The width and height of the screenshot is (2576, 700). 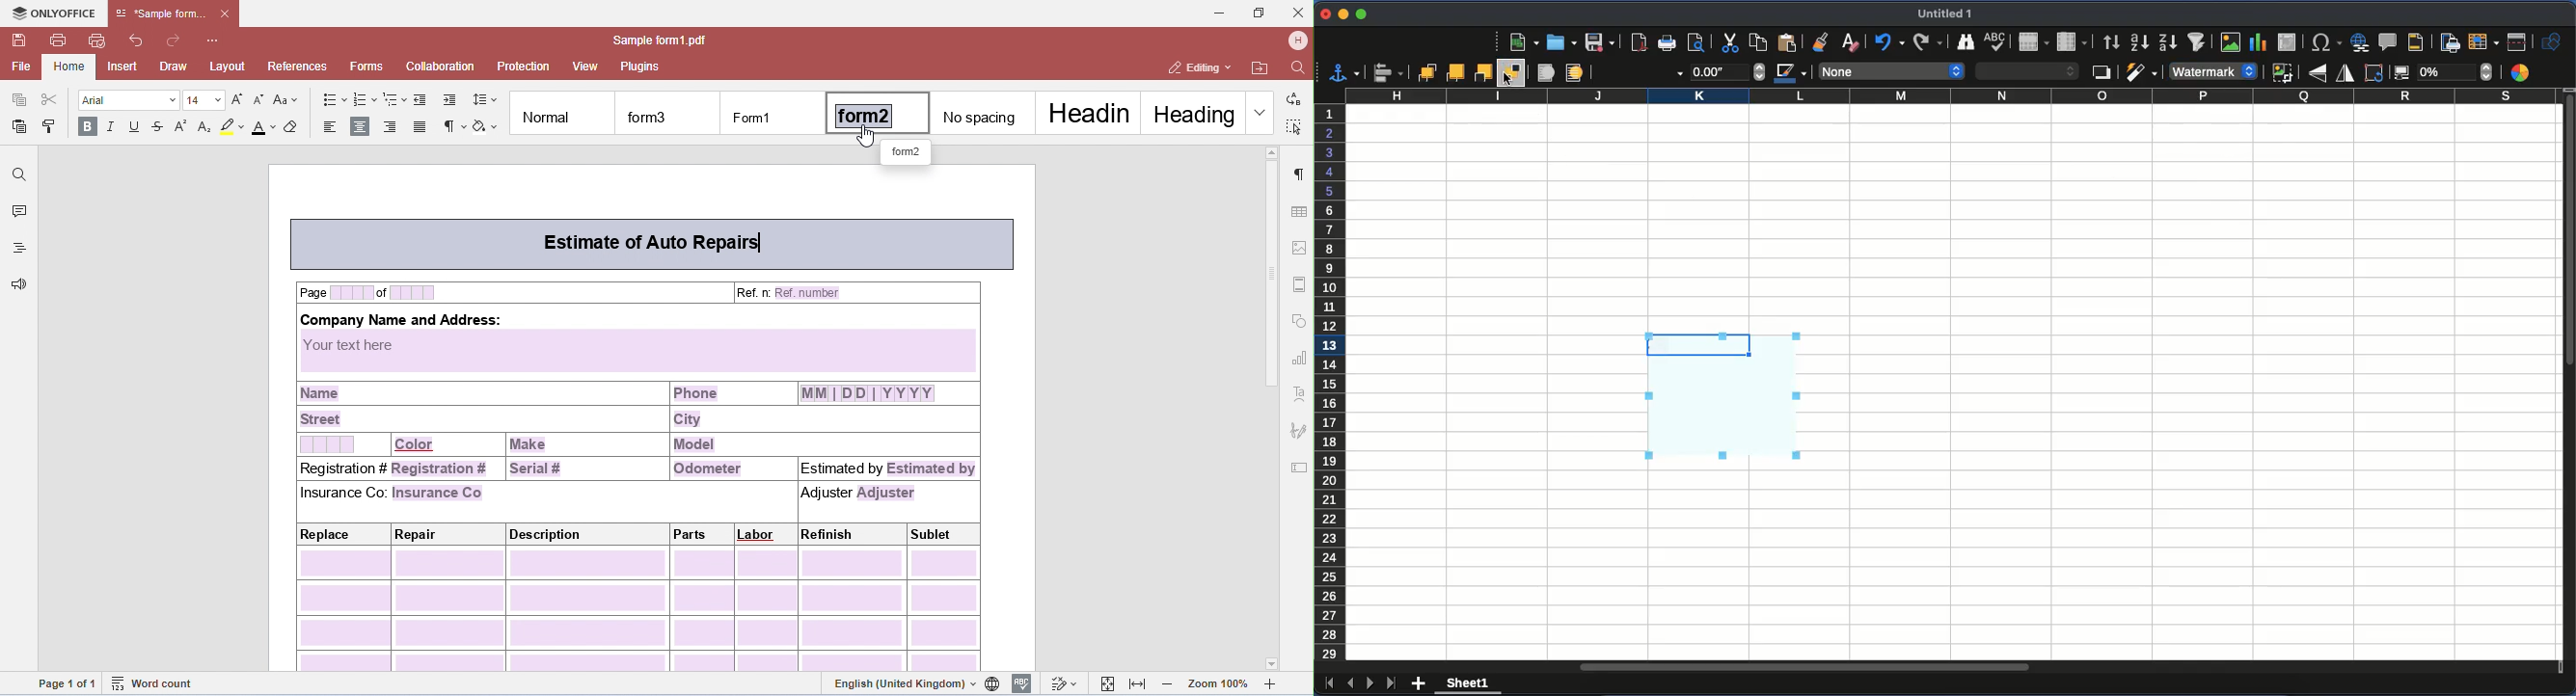 I want to click on new, so click(x=1523, y=43).